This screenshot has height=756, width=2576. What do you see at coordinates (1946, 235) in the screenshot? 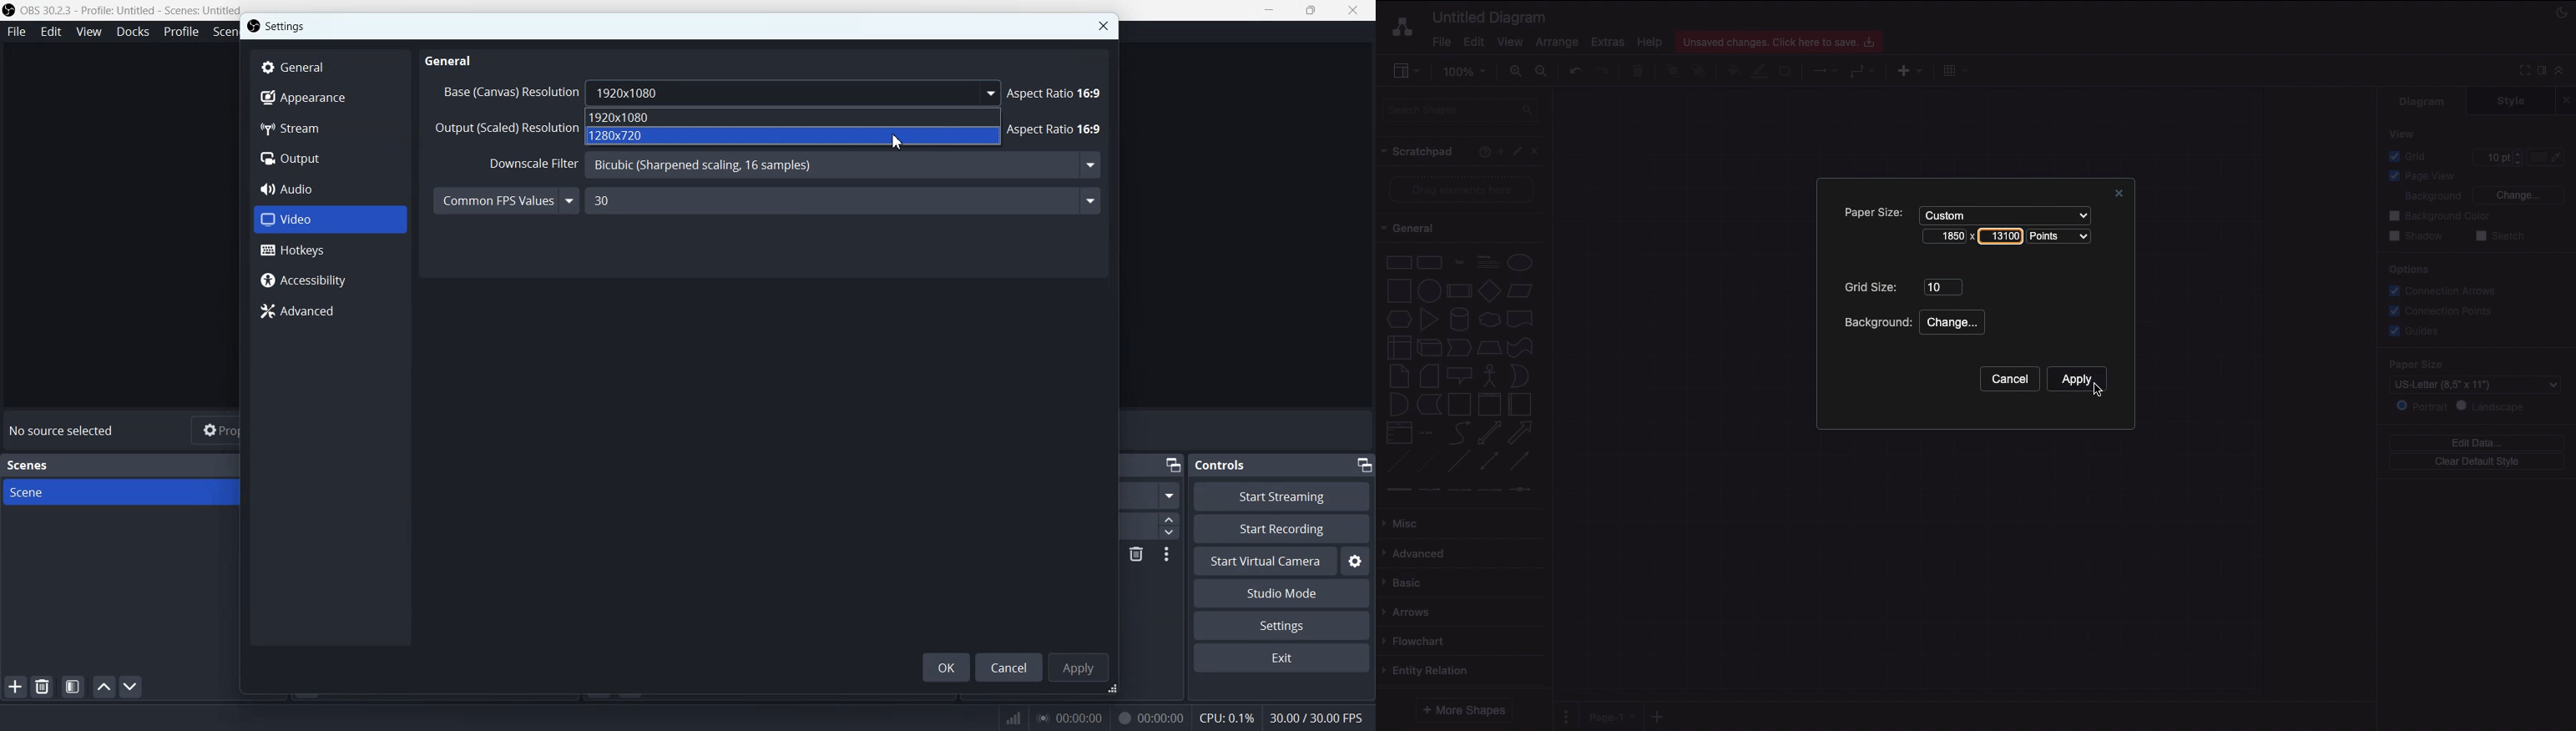
I see `1850` at bounding box center [1946, 235].